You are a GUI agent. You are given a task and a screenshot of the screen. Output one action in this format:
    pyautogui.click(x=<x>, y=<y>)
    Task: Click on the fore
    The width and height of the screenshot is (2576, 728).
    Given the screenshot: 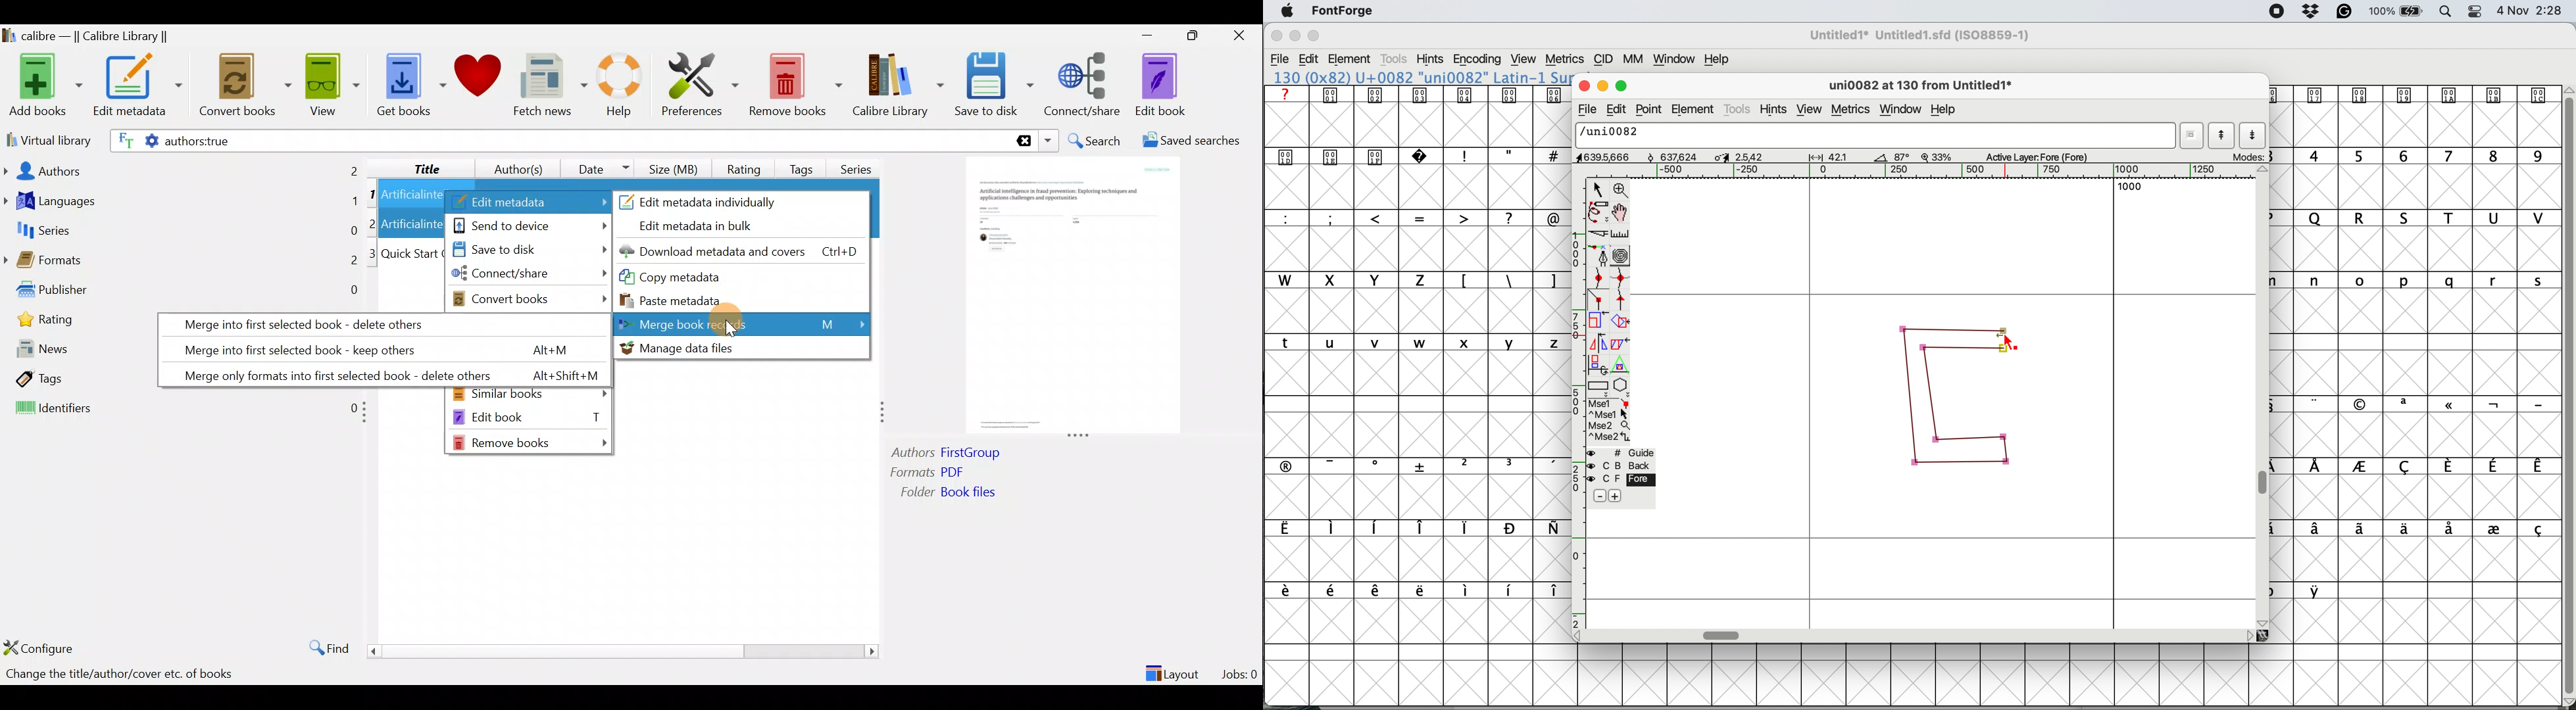 What is the action you would take?
    pyautogui.click(x=1621, y=479)
    